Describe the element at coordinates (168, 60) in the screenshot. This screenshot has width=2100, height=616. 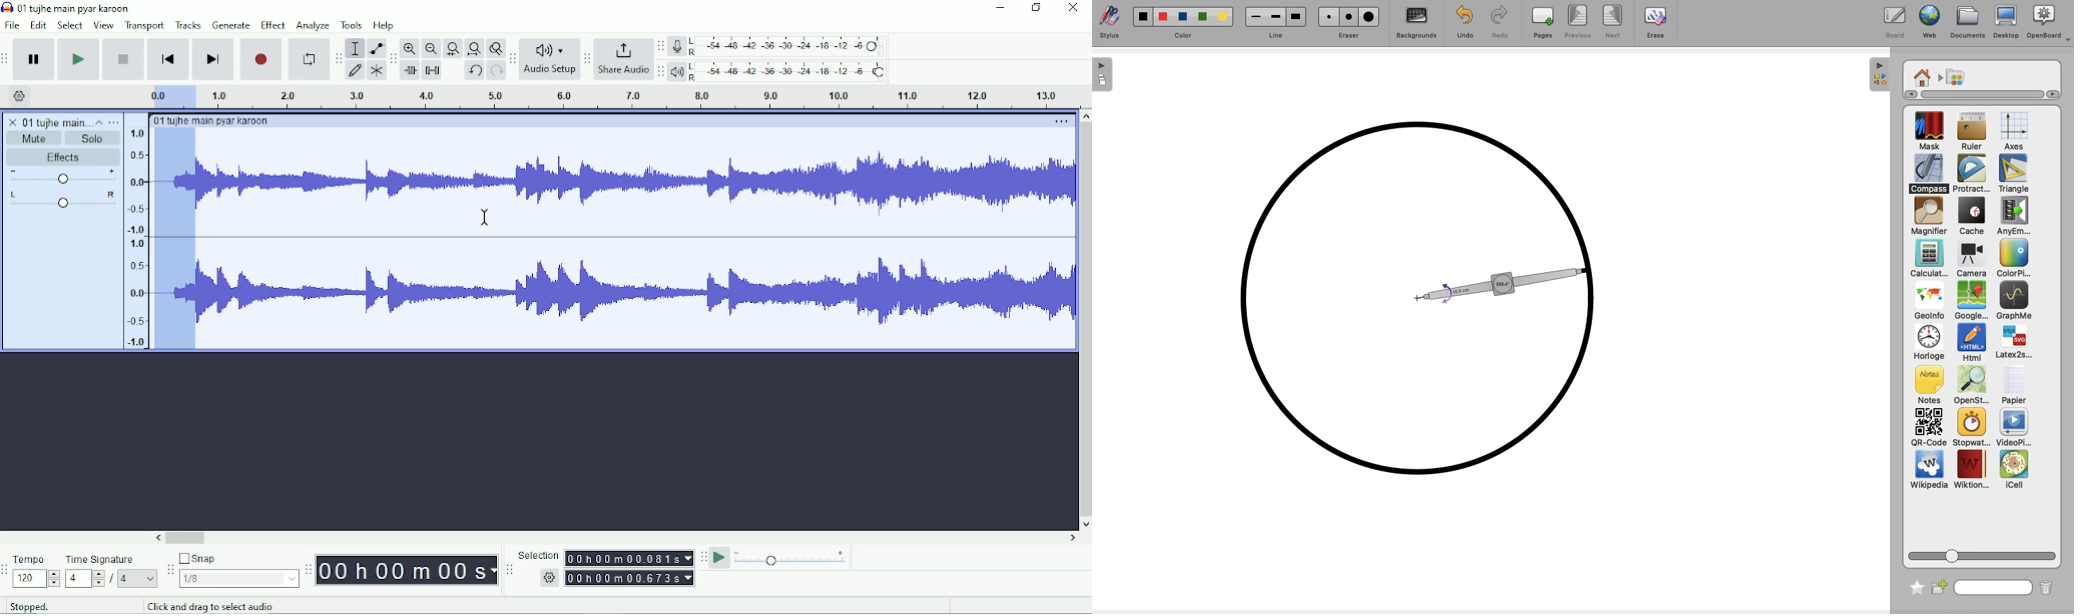
I see `Skip to start` at that location.